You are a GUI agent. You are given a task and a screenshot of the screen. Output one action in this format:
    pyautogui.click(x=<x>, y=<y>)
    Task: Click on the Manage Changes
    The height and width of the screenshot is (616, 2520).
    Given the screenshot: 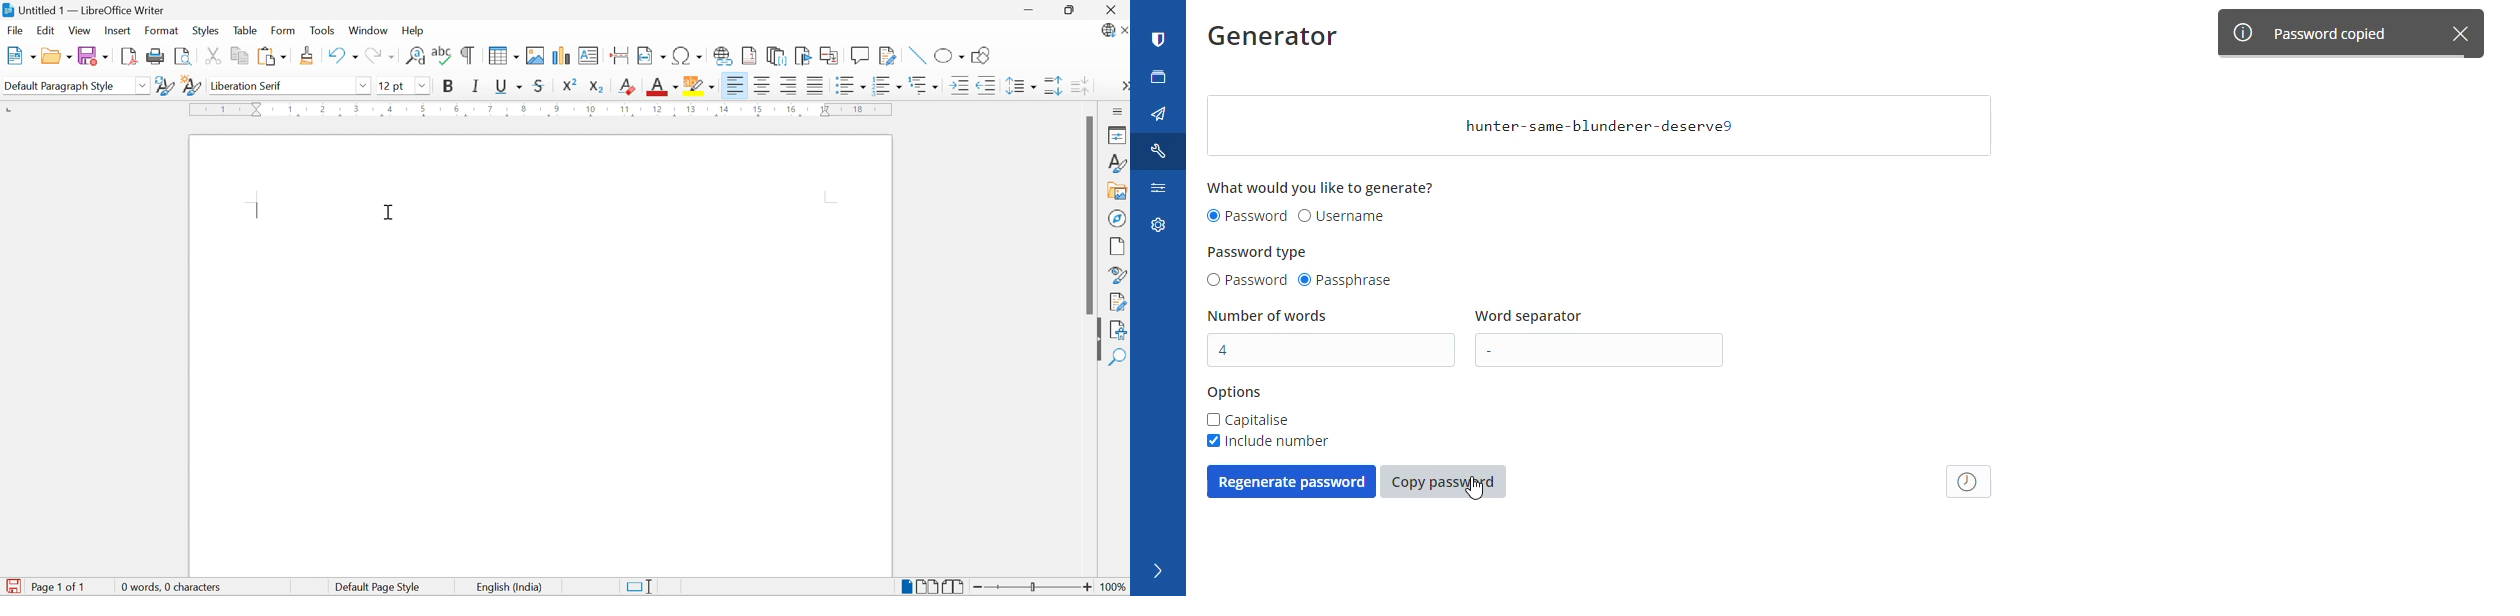 What is the action you would take?
    pyautogui.click(x=1119, y=303)
    